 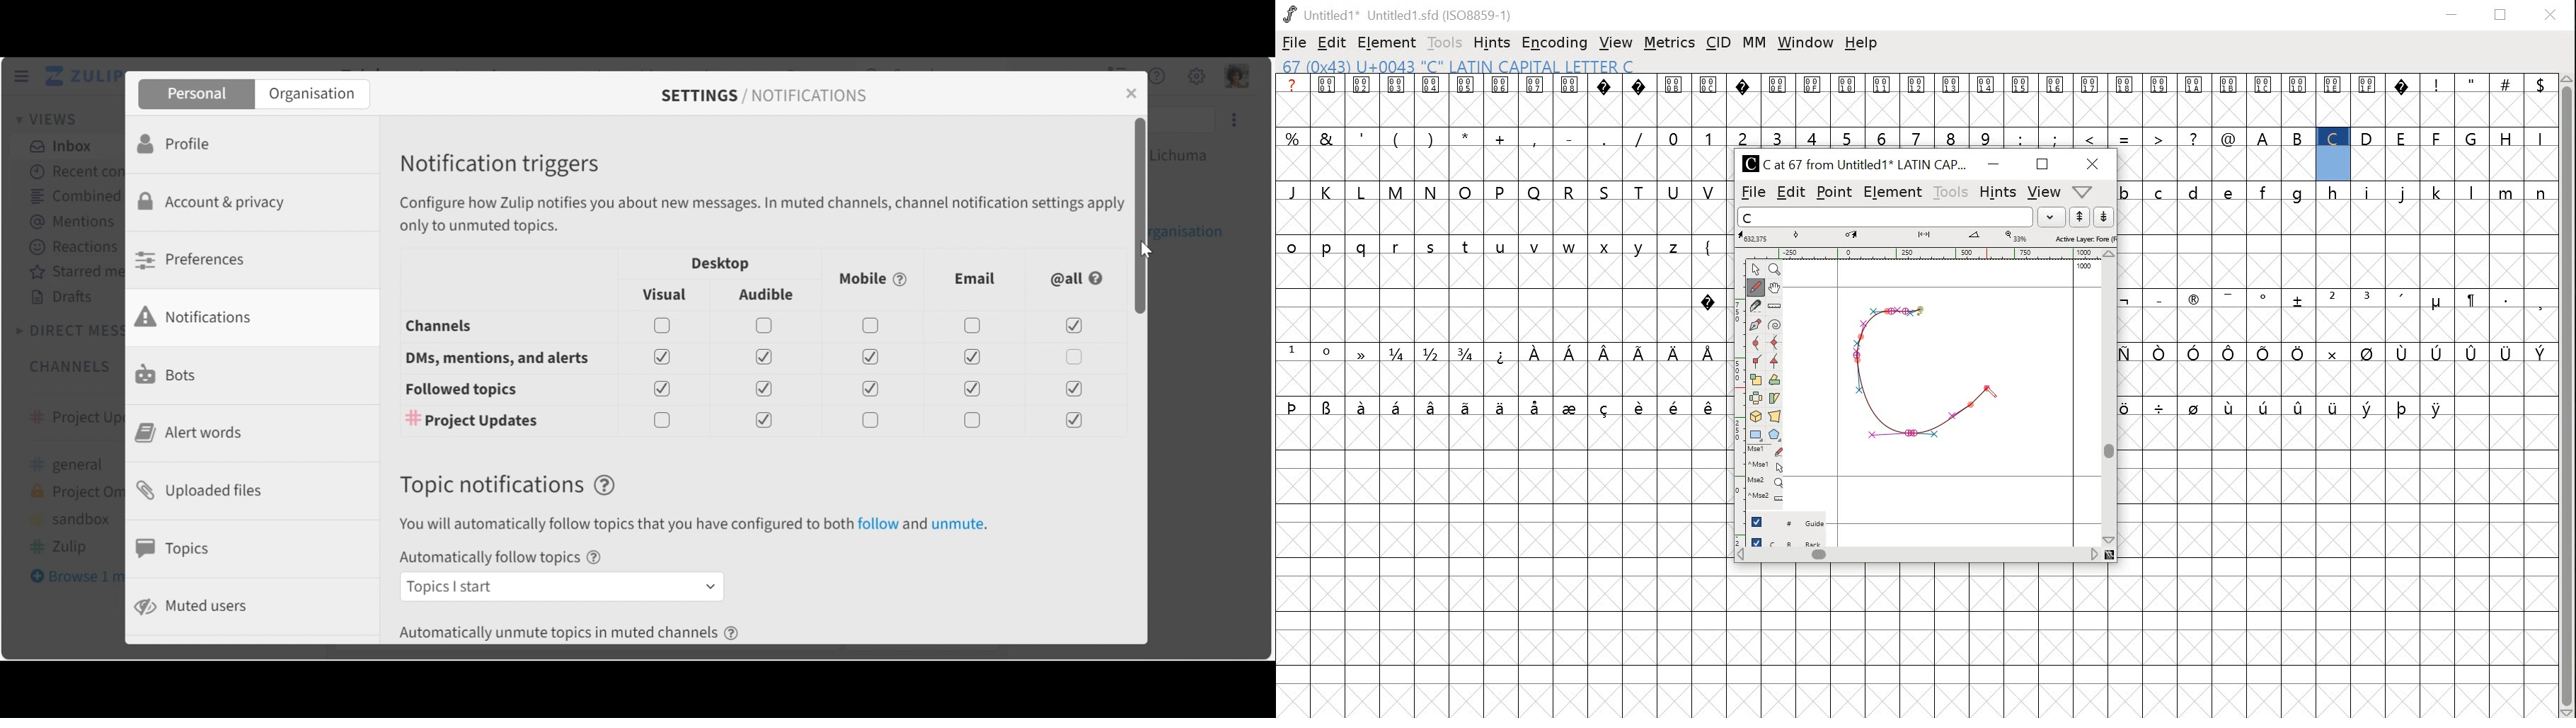 I want to click on Automatically follow topics, so click(x=505, y=559).